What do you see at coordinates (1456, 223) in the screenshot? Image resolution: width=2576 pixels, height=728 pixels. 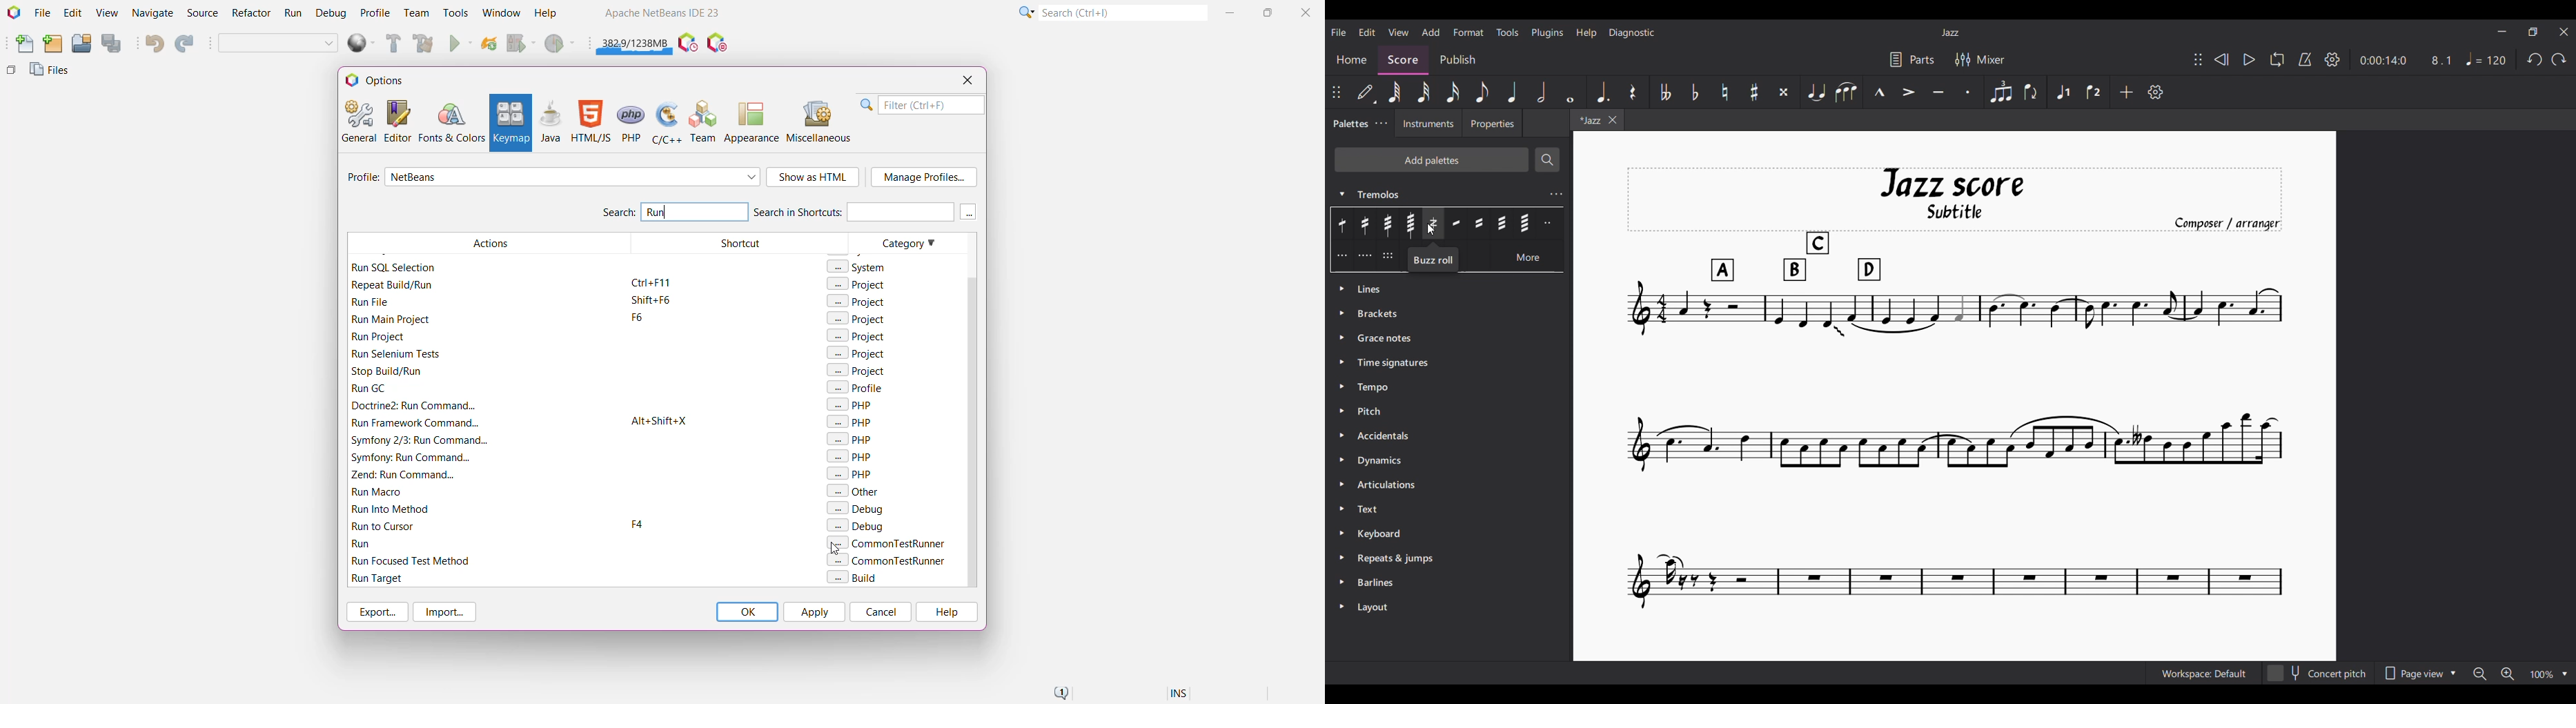 I see `8th between notes` at bounding box center [1456, 223].